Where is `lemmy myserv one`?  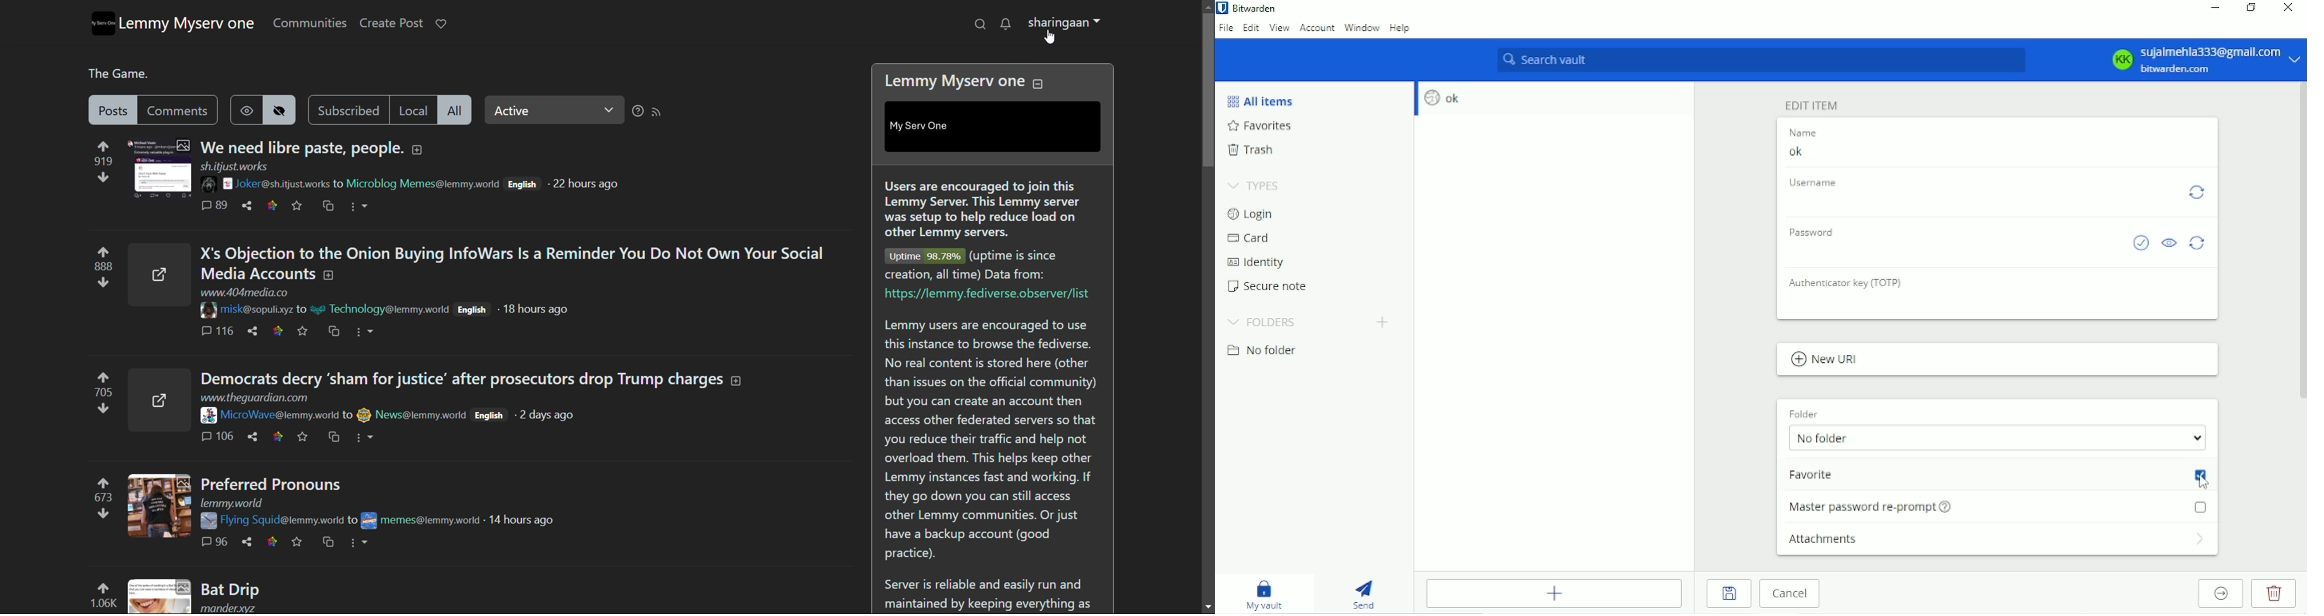 lemmy myserv one is located at coordinates (187, 23).